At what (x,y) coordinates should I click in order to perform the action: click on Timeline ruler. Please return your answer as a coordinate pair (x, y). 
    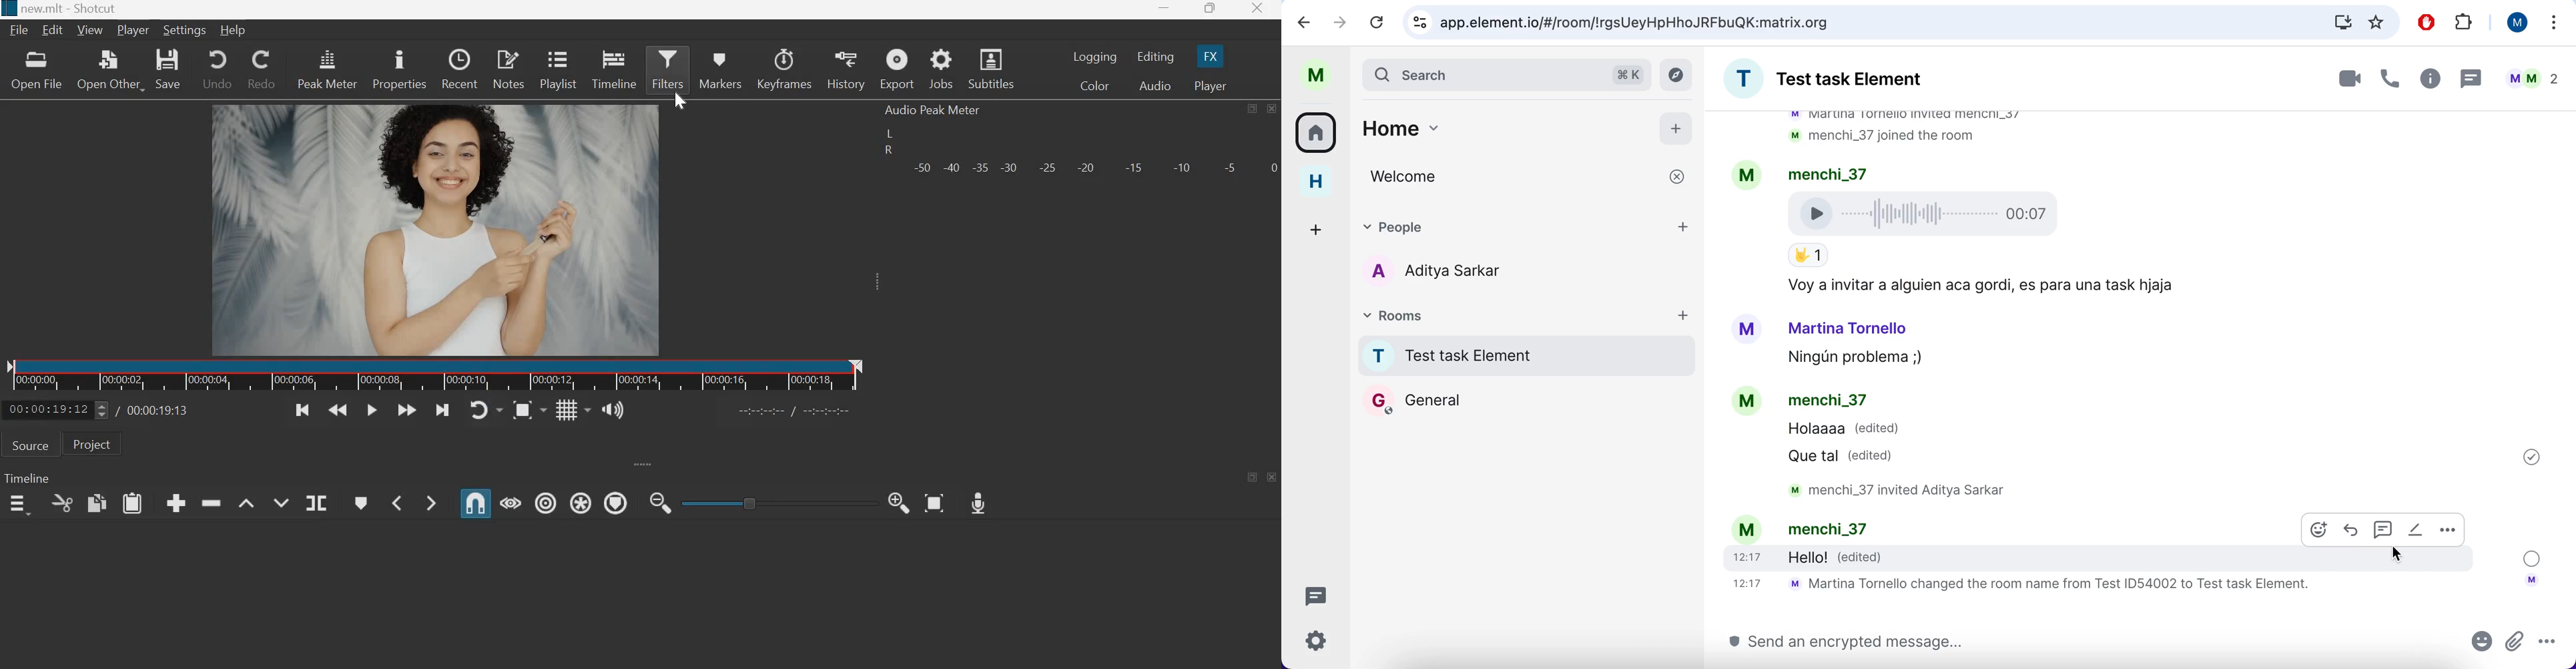
    Looking at the image, I should click on (435, 375).